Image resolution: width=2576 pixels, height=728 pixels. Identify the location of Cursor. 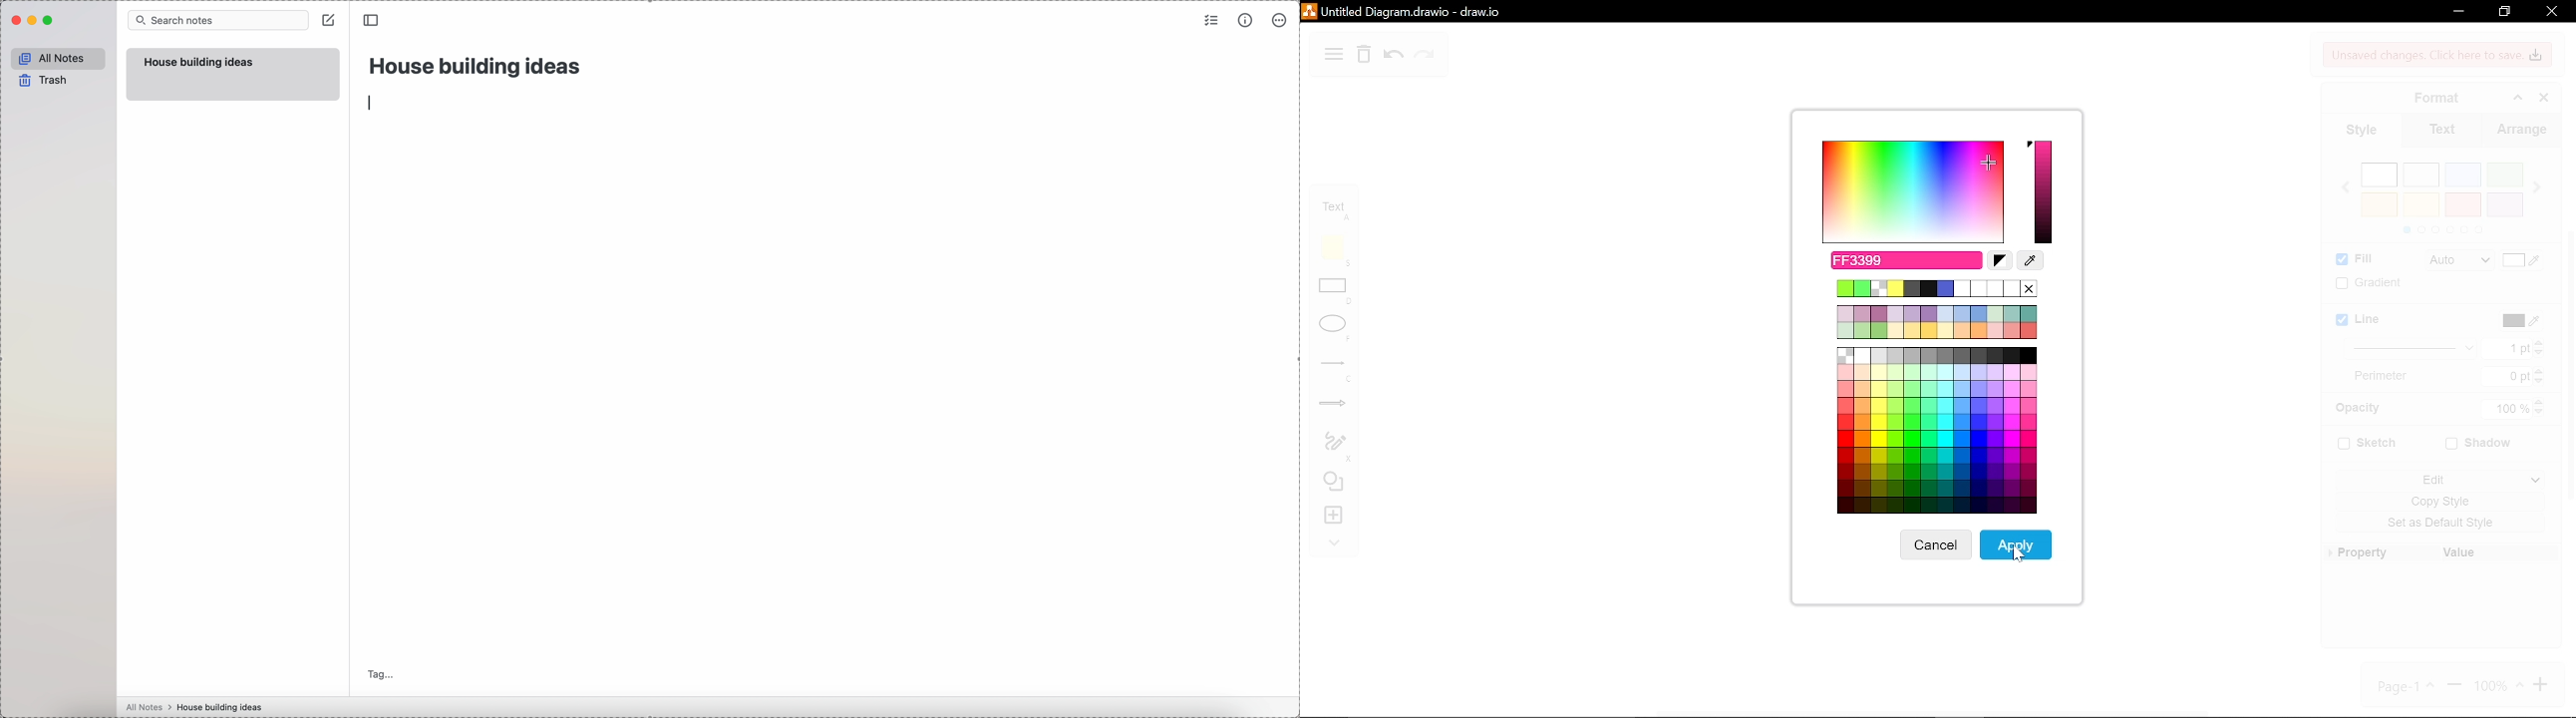
(2013, 555).